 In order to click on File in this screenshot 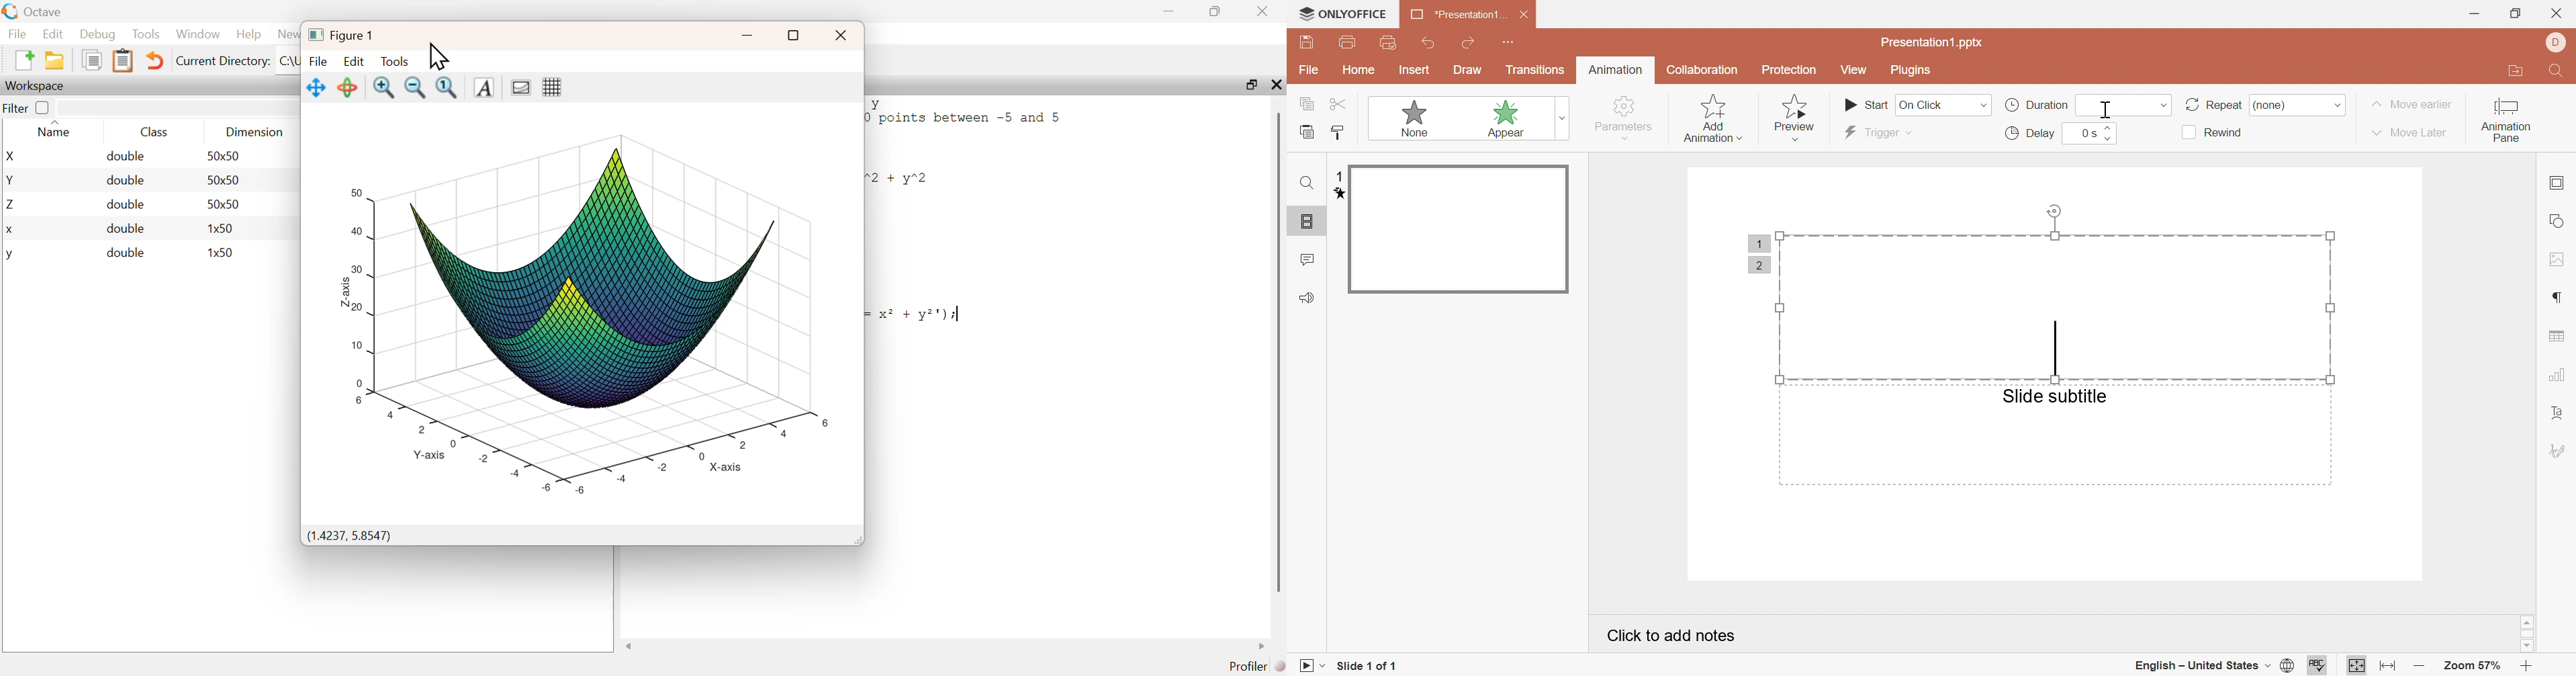, I will do `click(318, 61)`.